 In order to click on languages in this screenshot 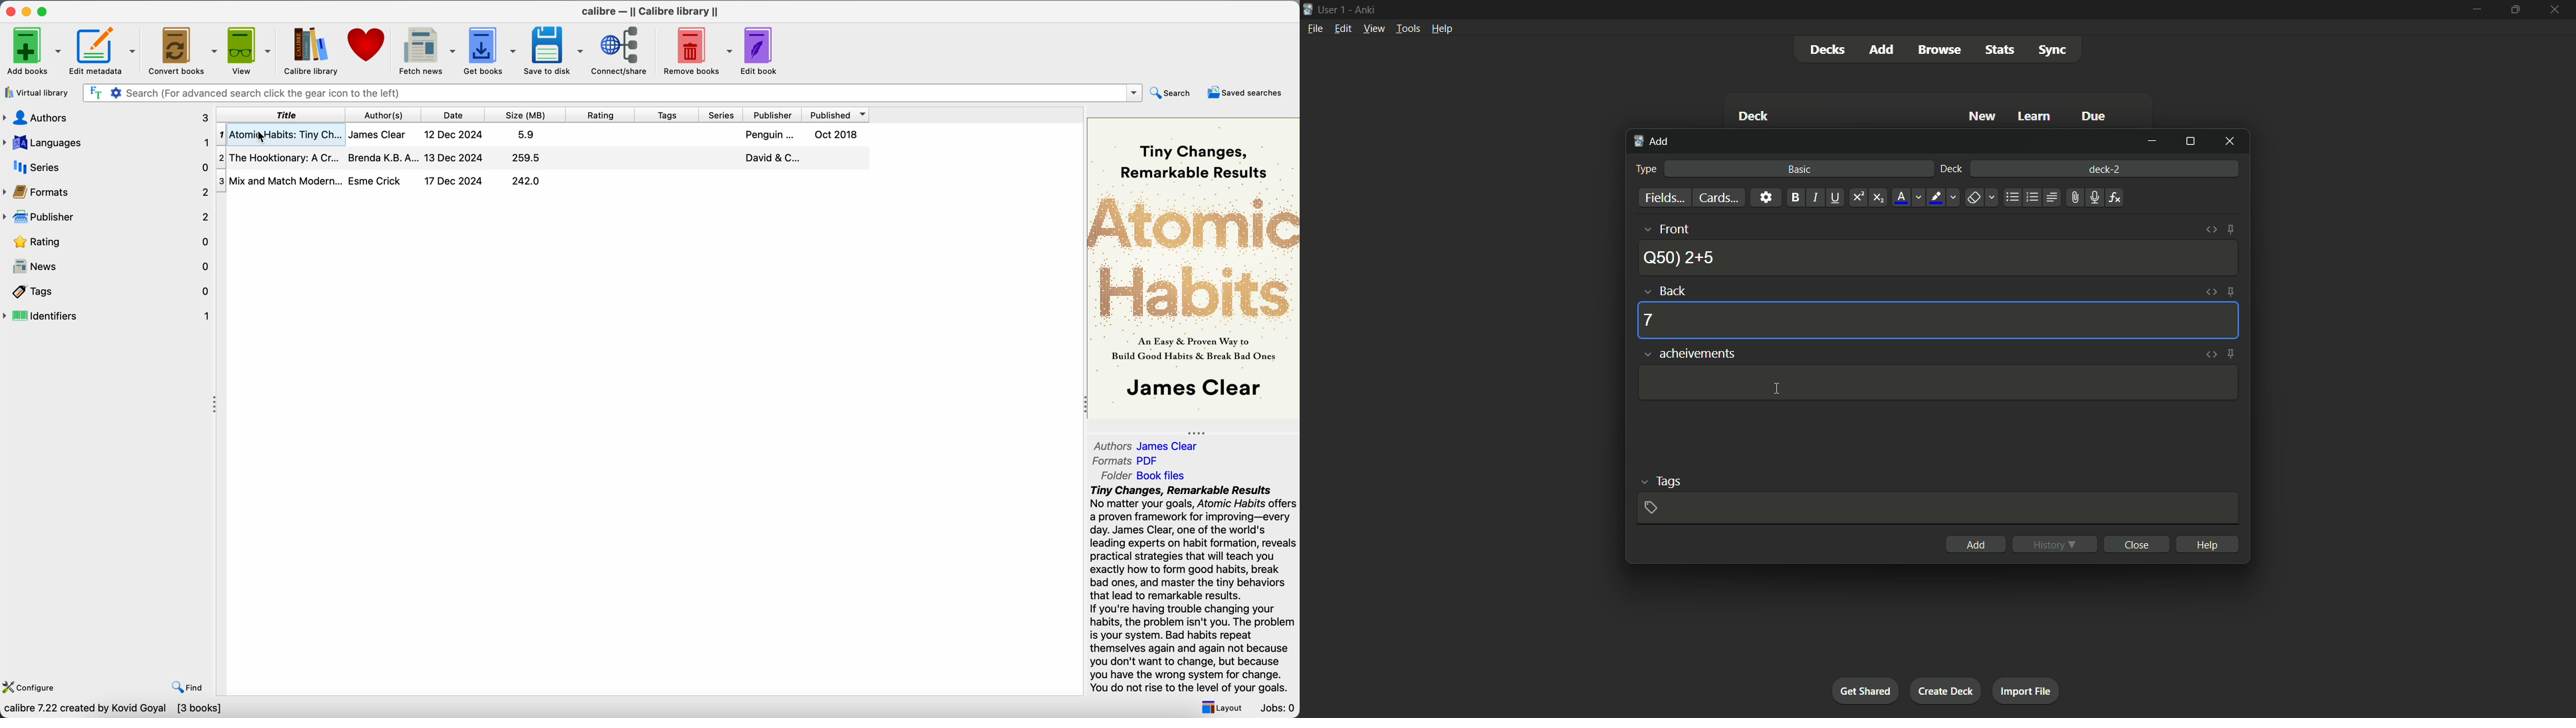, I will do `click(106, 142)`.